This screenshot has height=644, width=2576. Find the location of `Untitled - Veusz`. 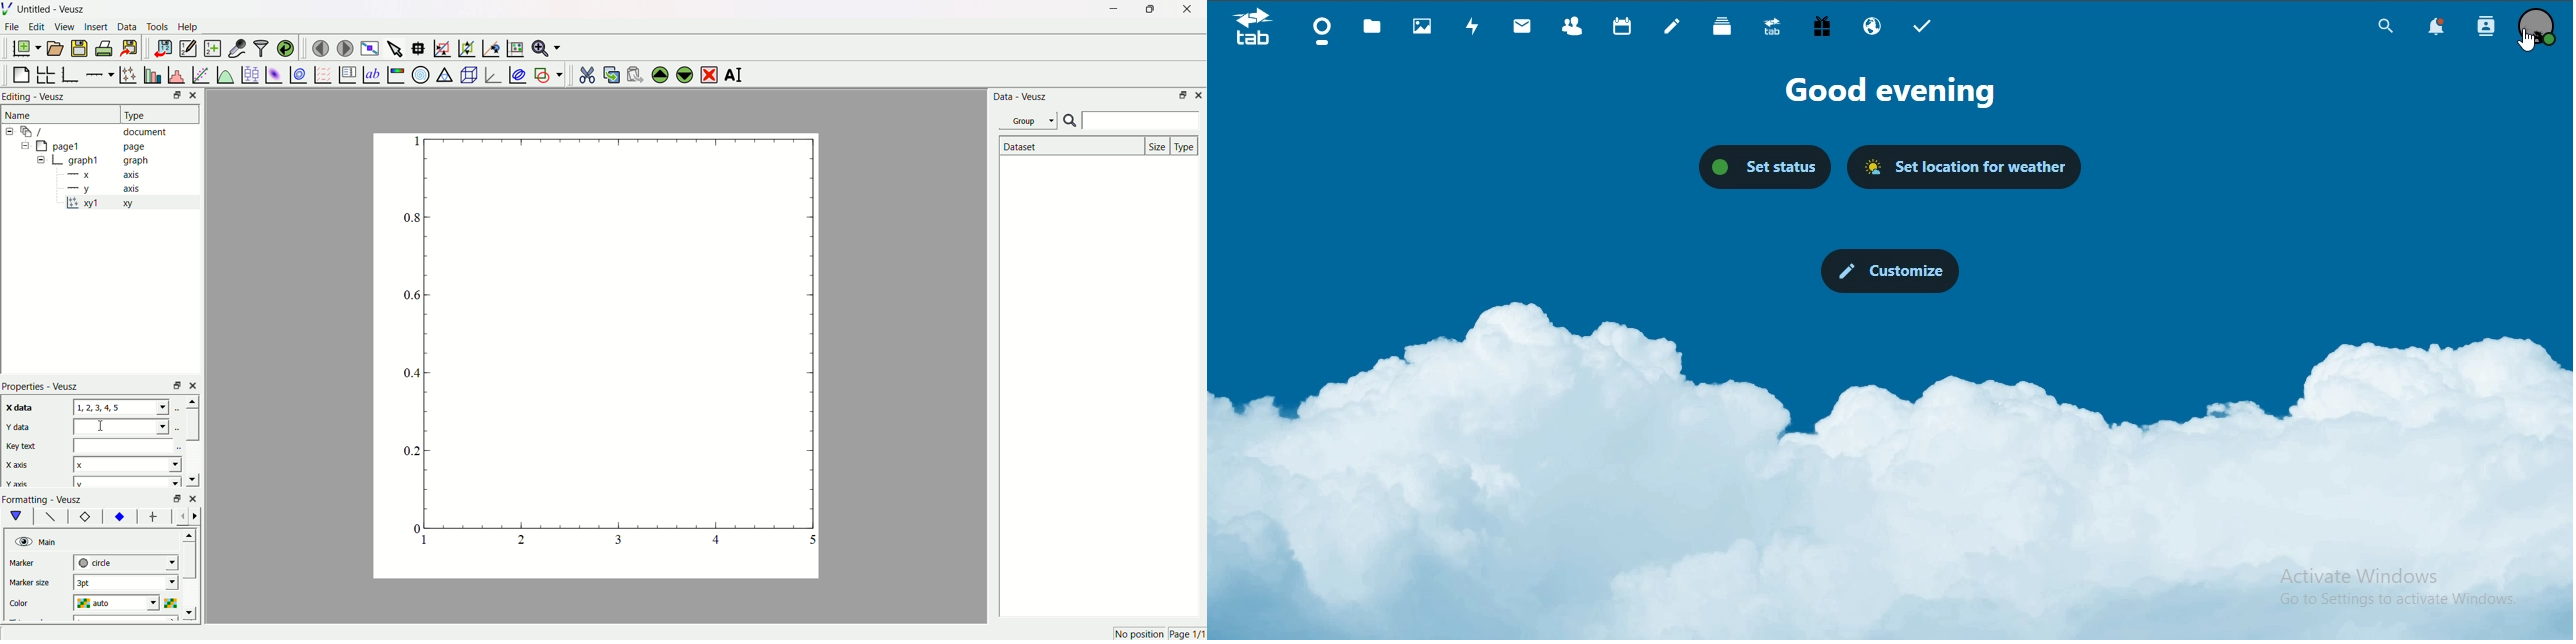

Untitled - Veusz is located at coordinates (53, 10).